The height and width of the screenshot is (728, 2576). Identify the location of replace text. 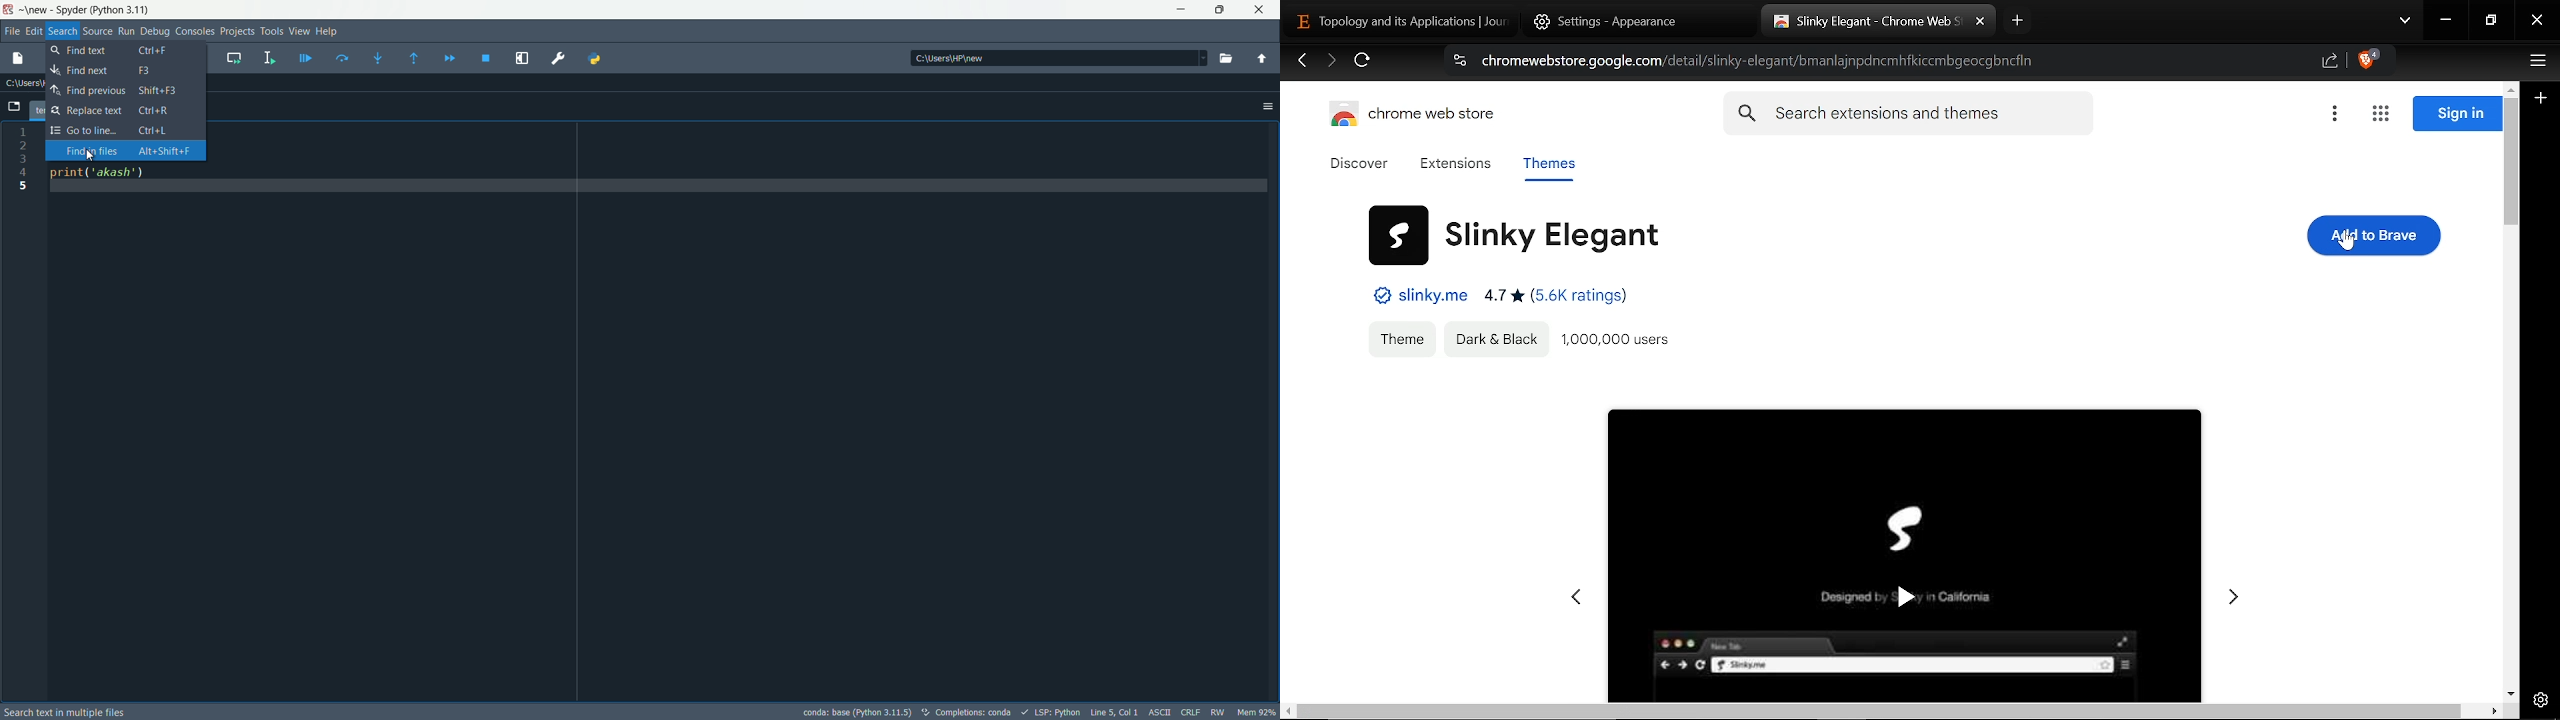
(126, 111).